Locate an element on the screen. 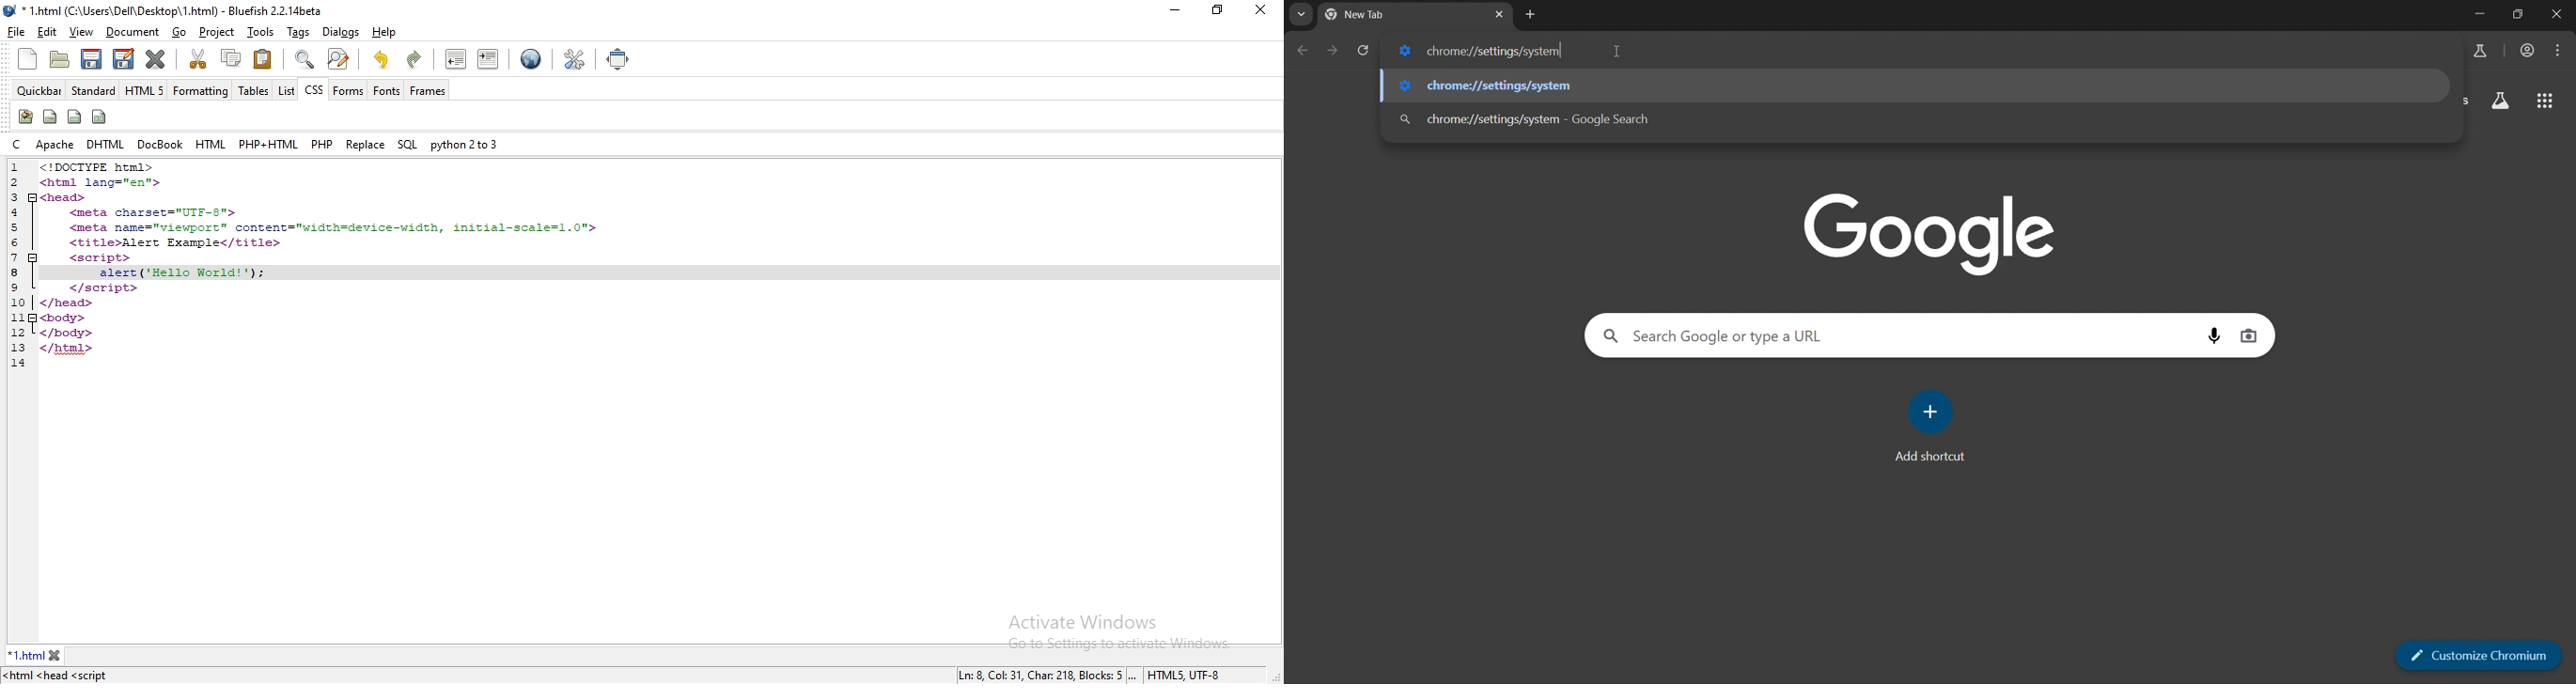  </body> is located at coordinates (65, 332).